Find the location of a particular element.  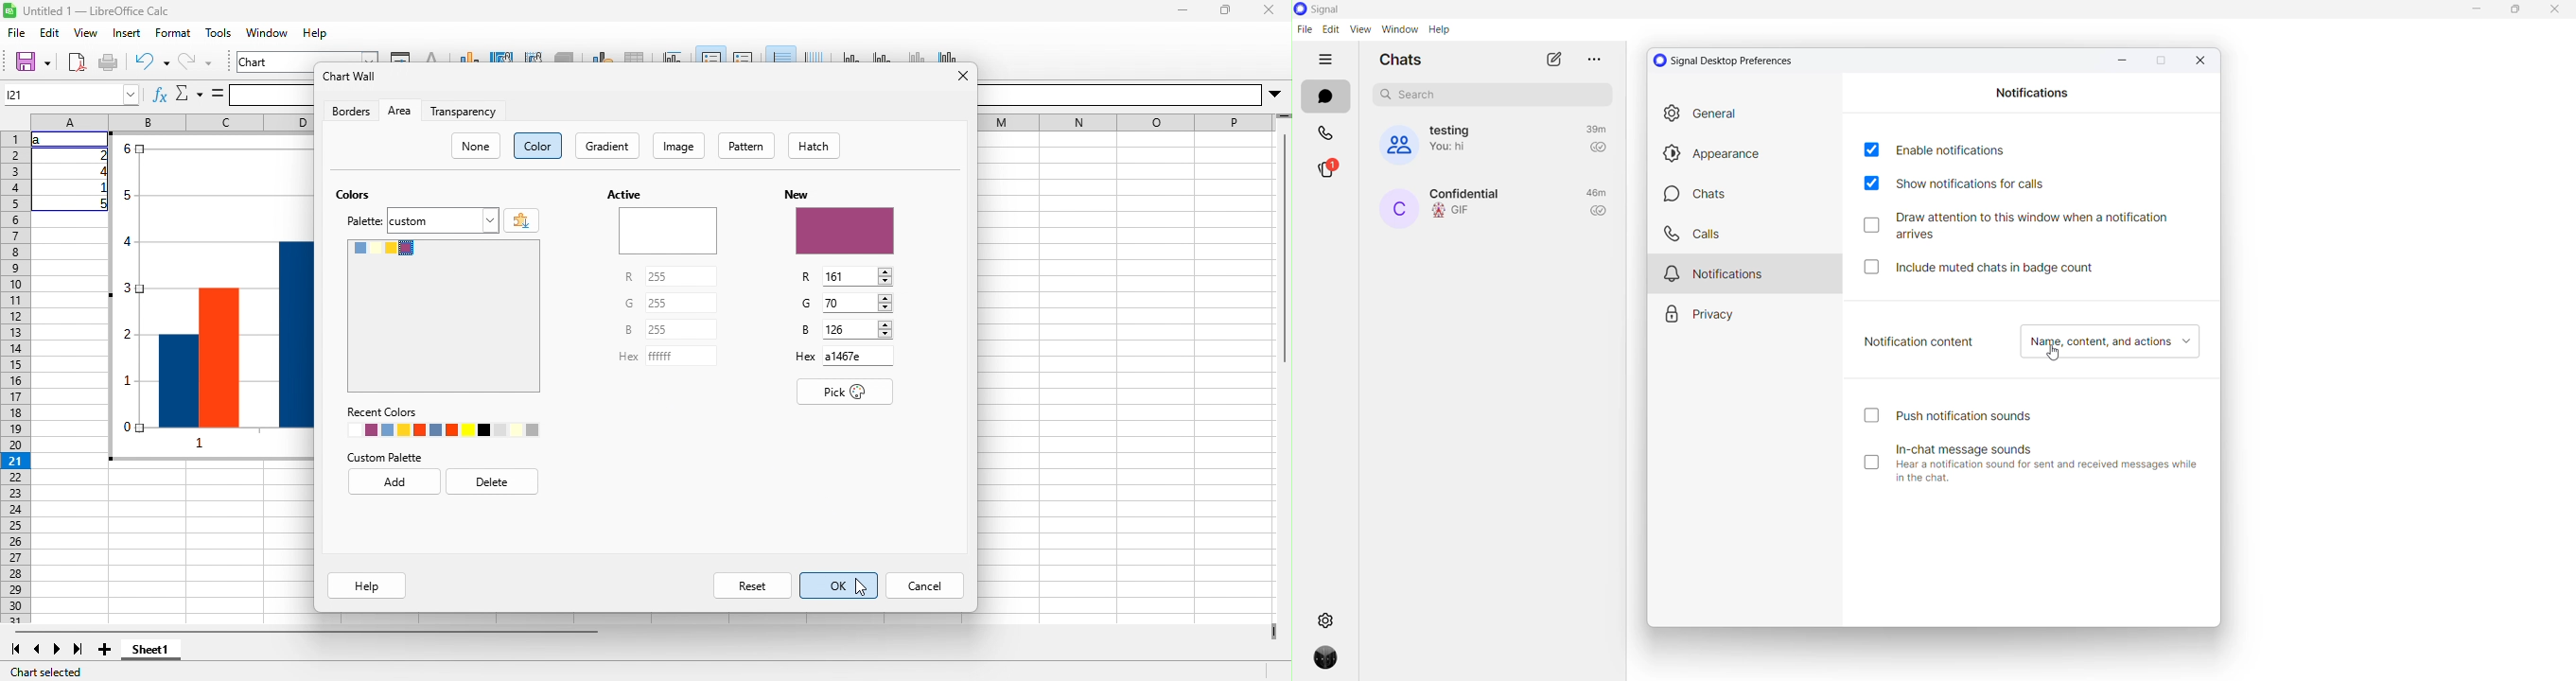

Maximize is located at coordinates (2161, 62).